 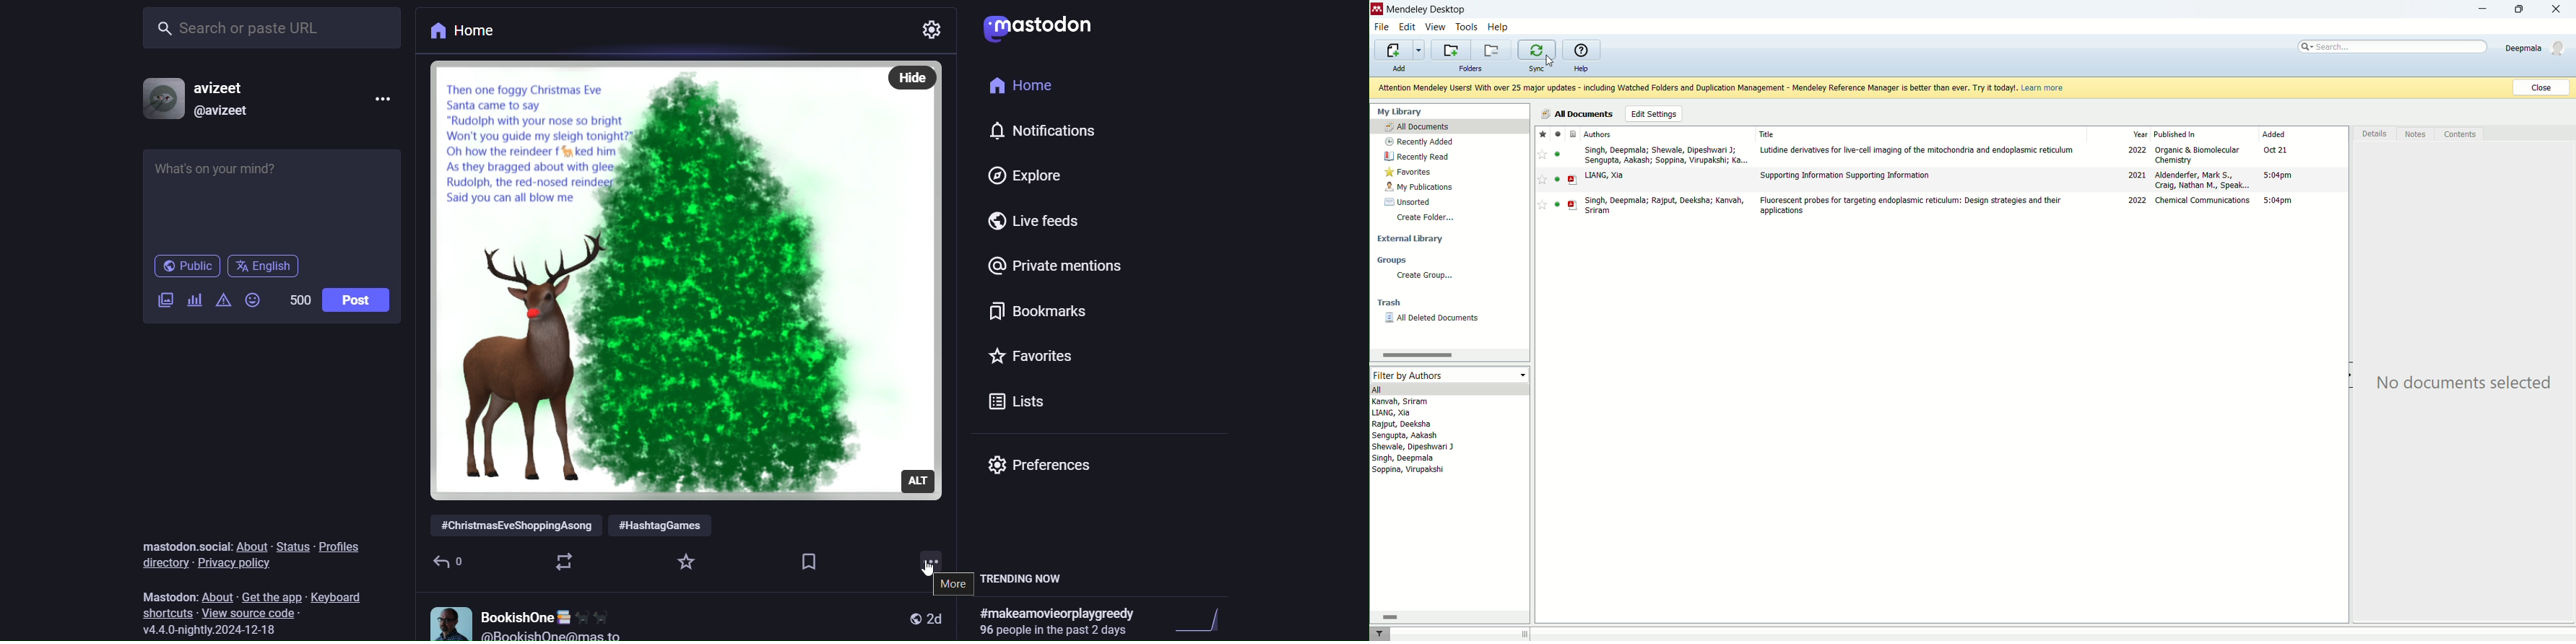 I want to click on Mendeley logo, so click(x=1377, y=9).